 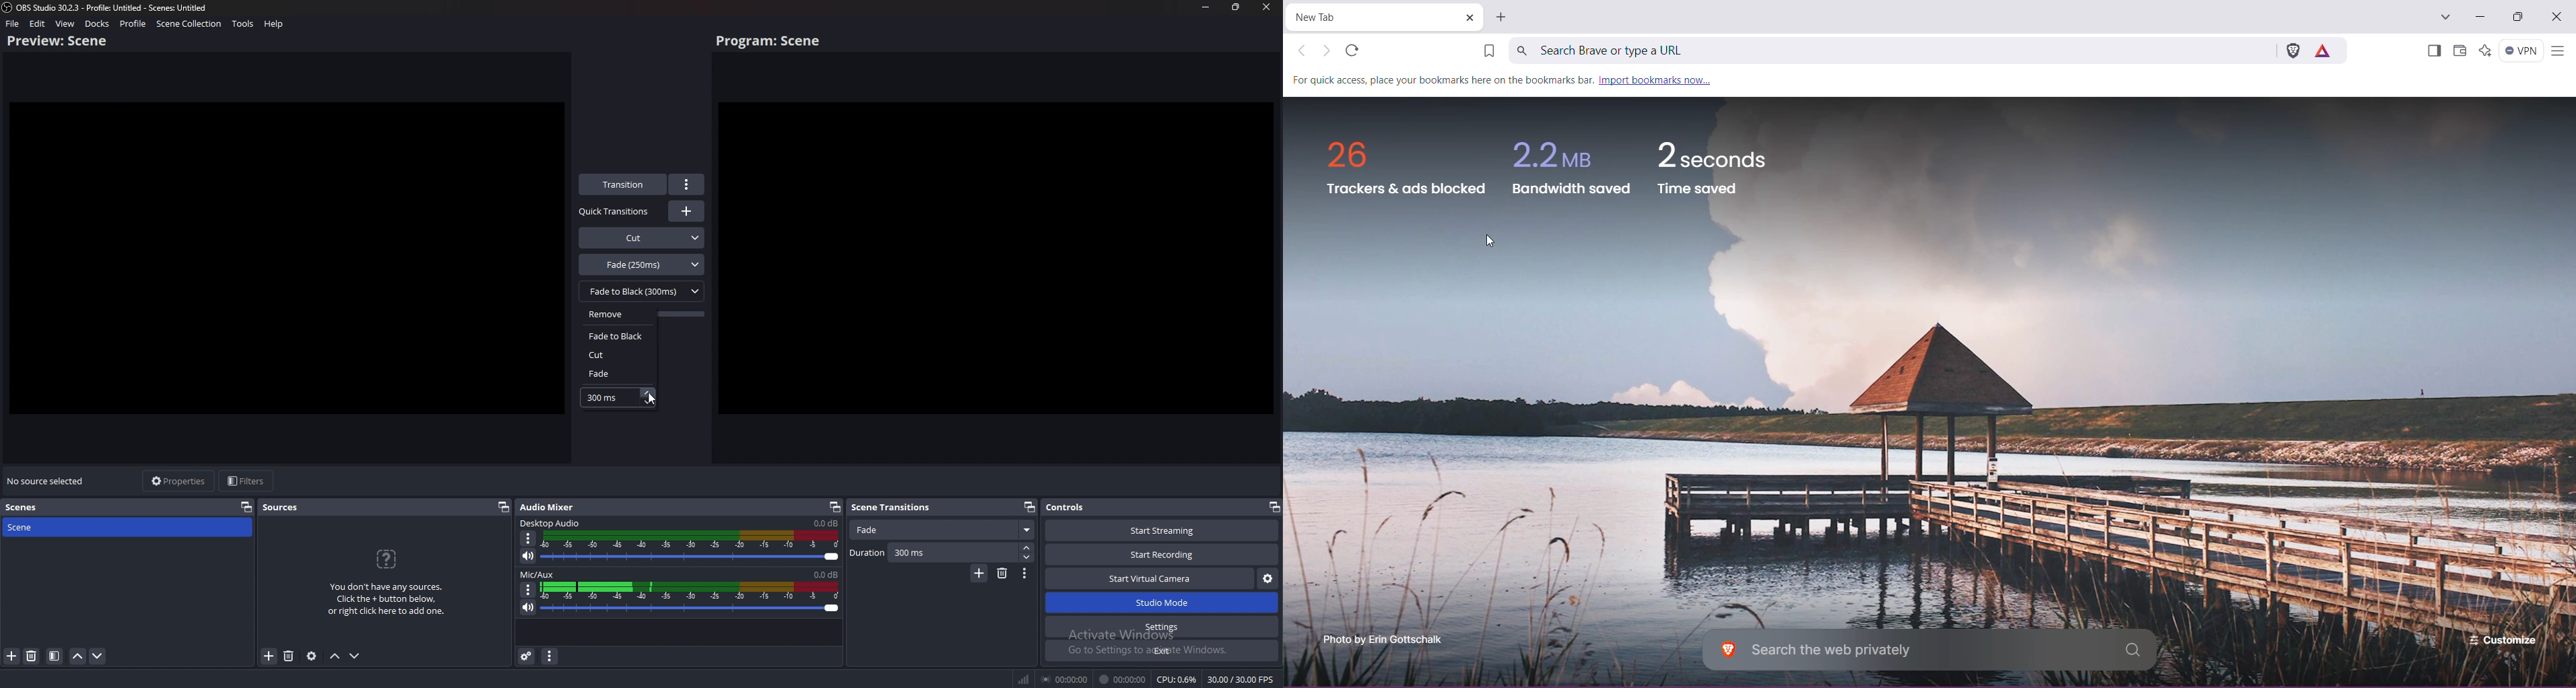 I want to click on Exit, so click(x=1161, y=651).